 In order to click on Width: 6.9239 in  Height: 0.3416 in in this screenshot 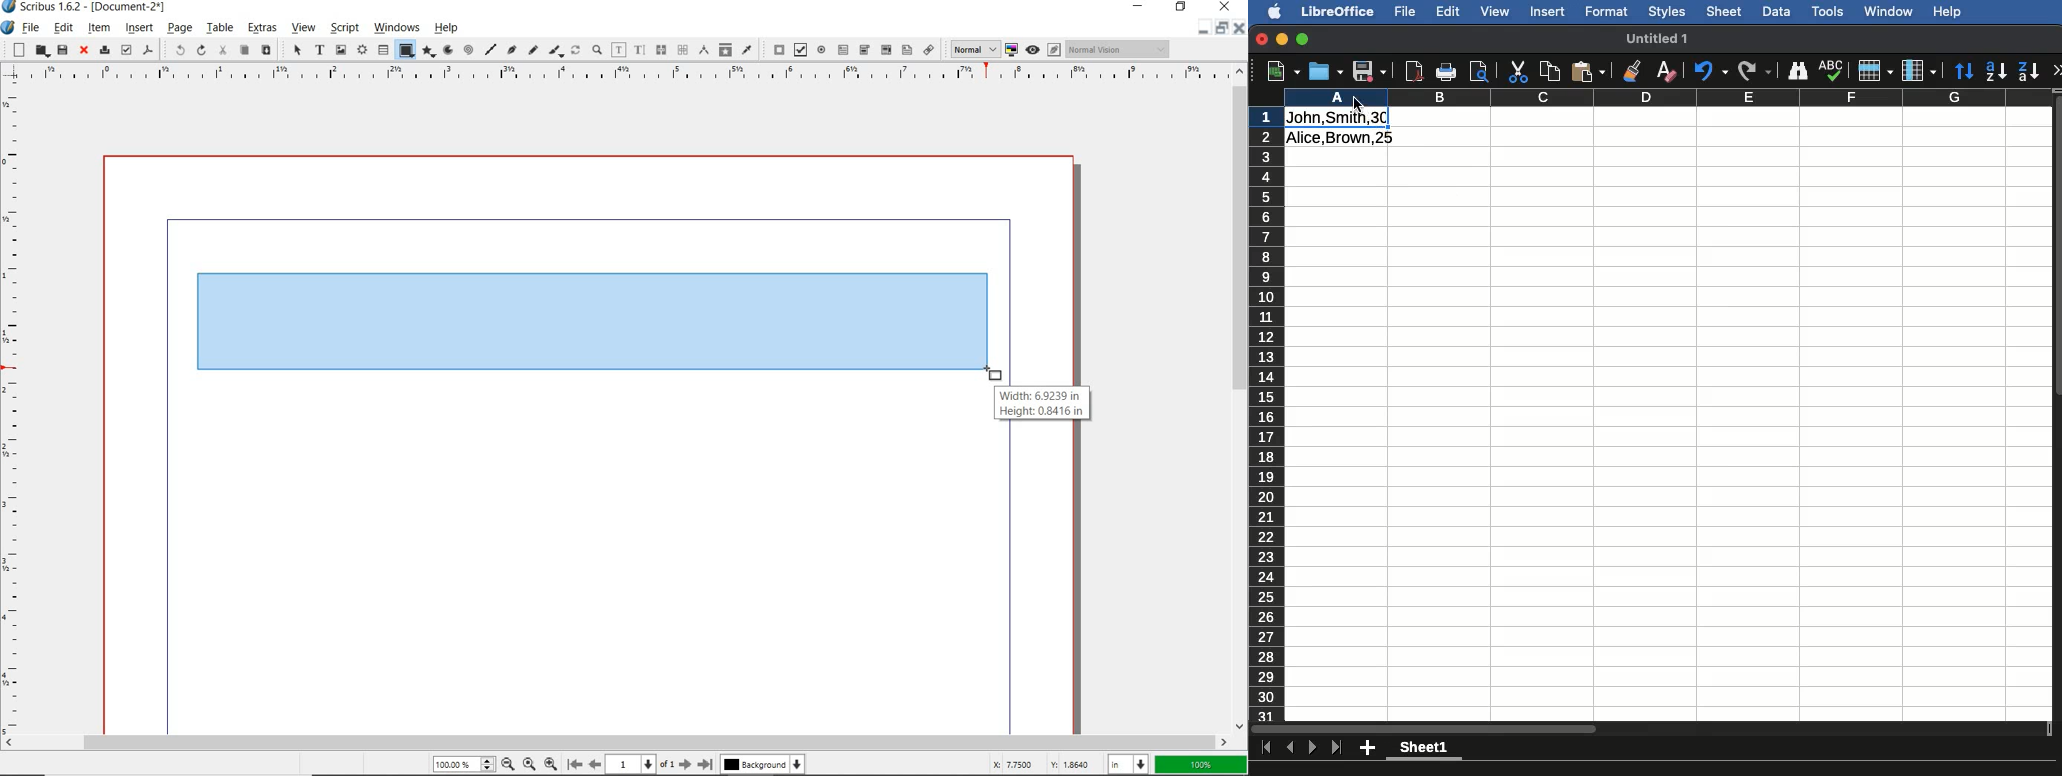, I will do `click(1043, 404)`.